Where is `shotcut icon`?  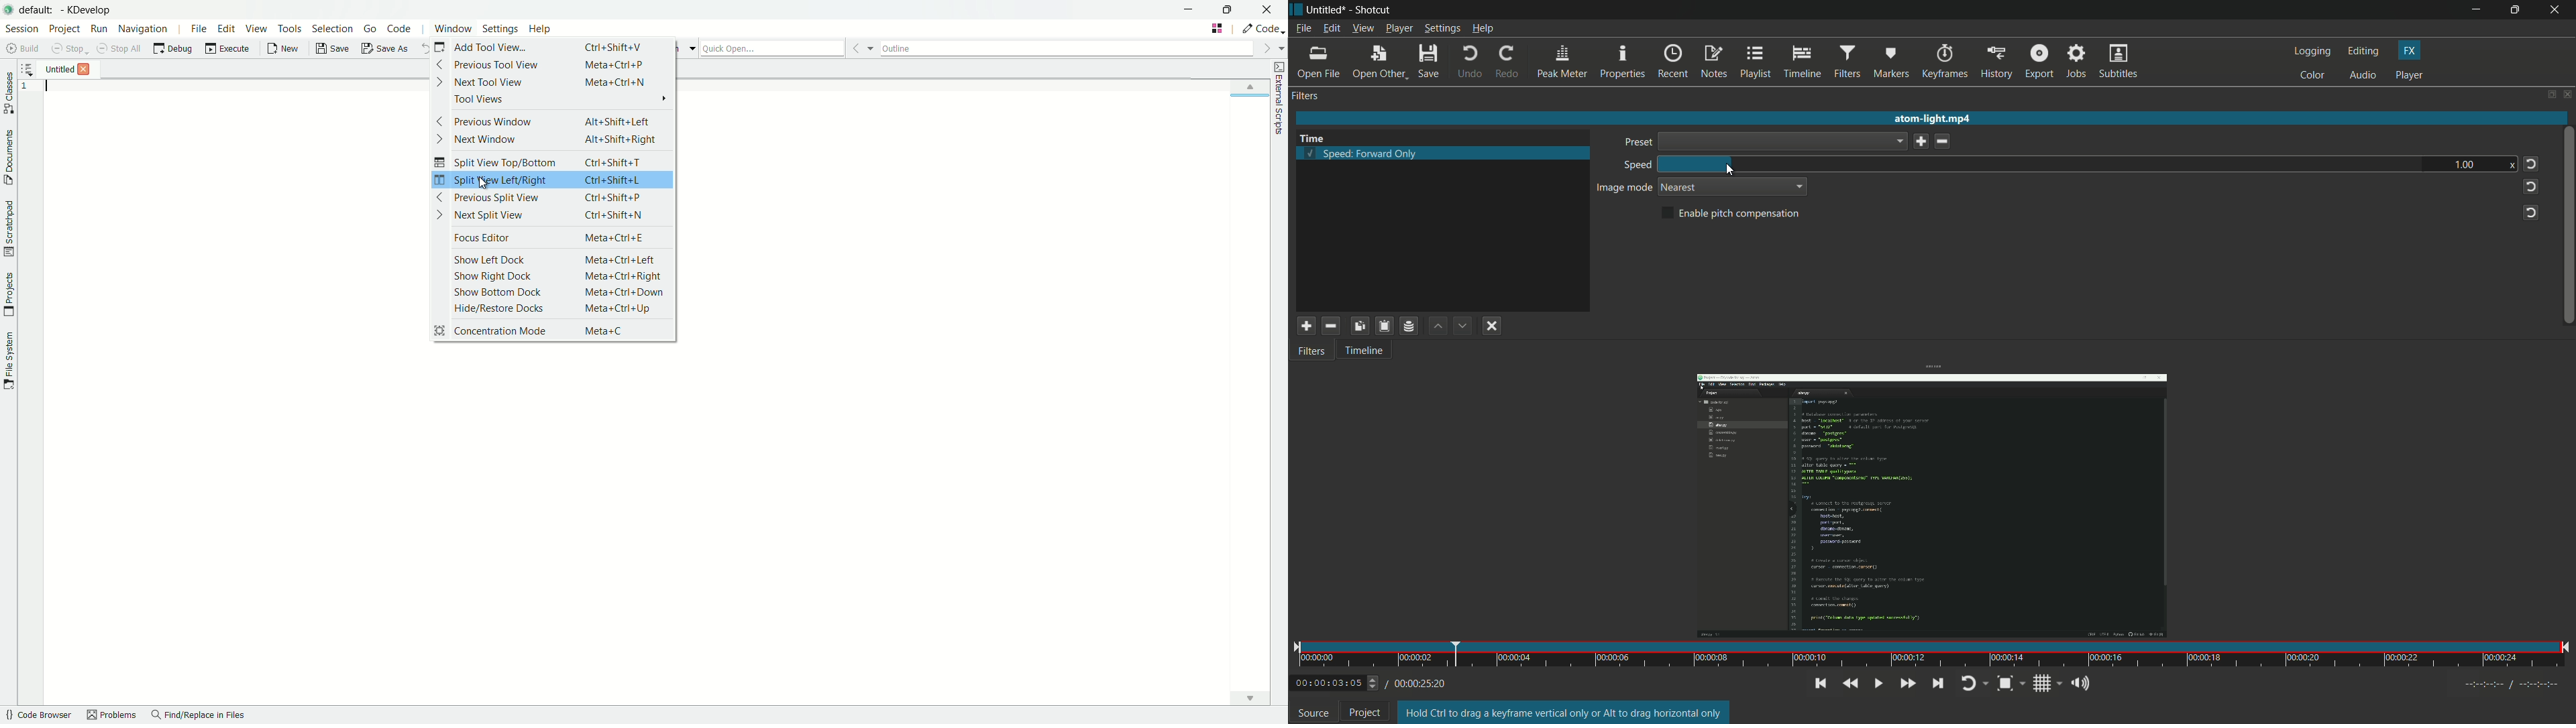
shotcut icon is located at coordinates (1296, 9).